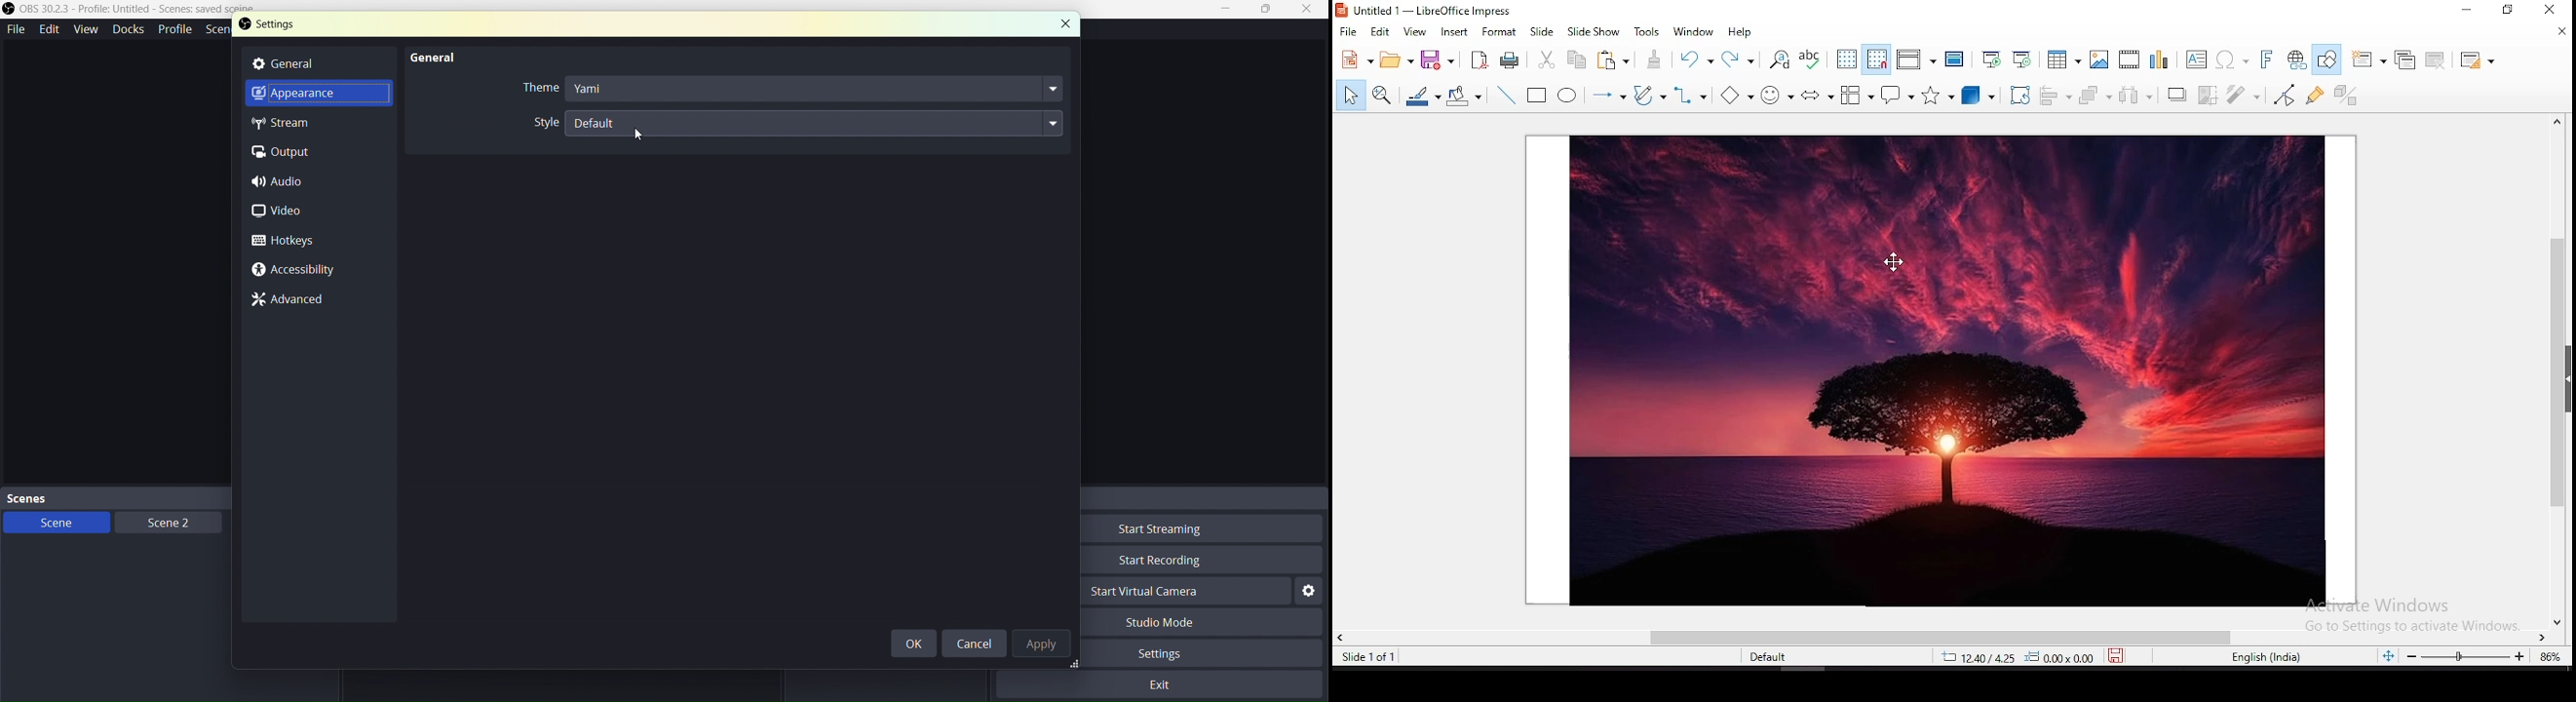 The height and width of the screenshot is (728, 2576). Describe the element at coordinates (1464, 95) in the screenshot. I see `fill color` at that location.